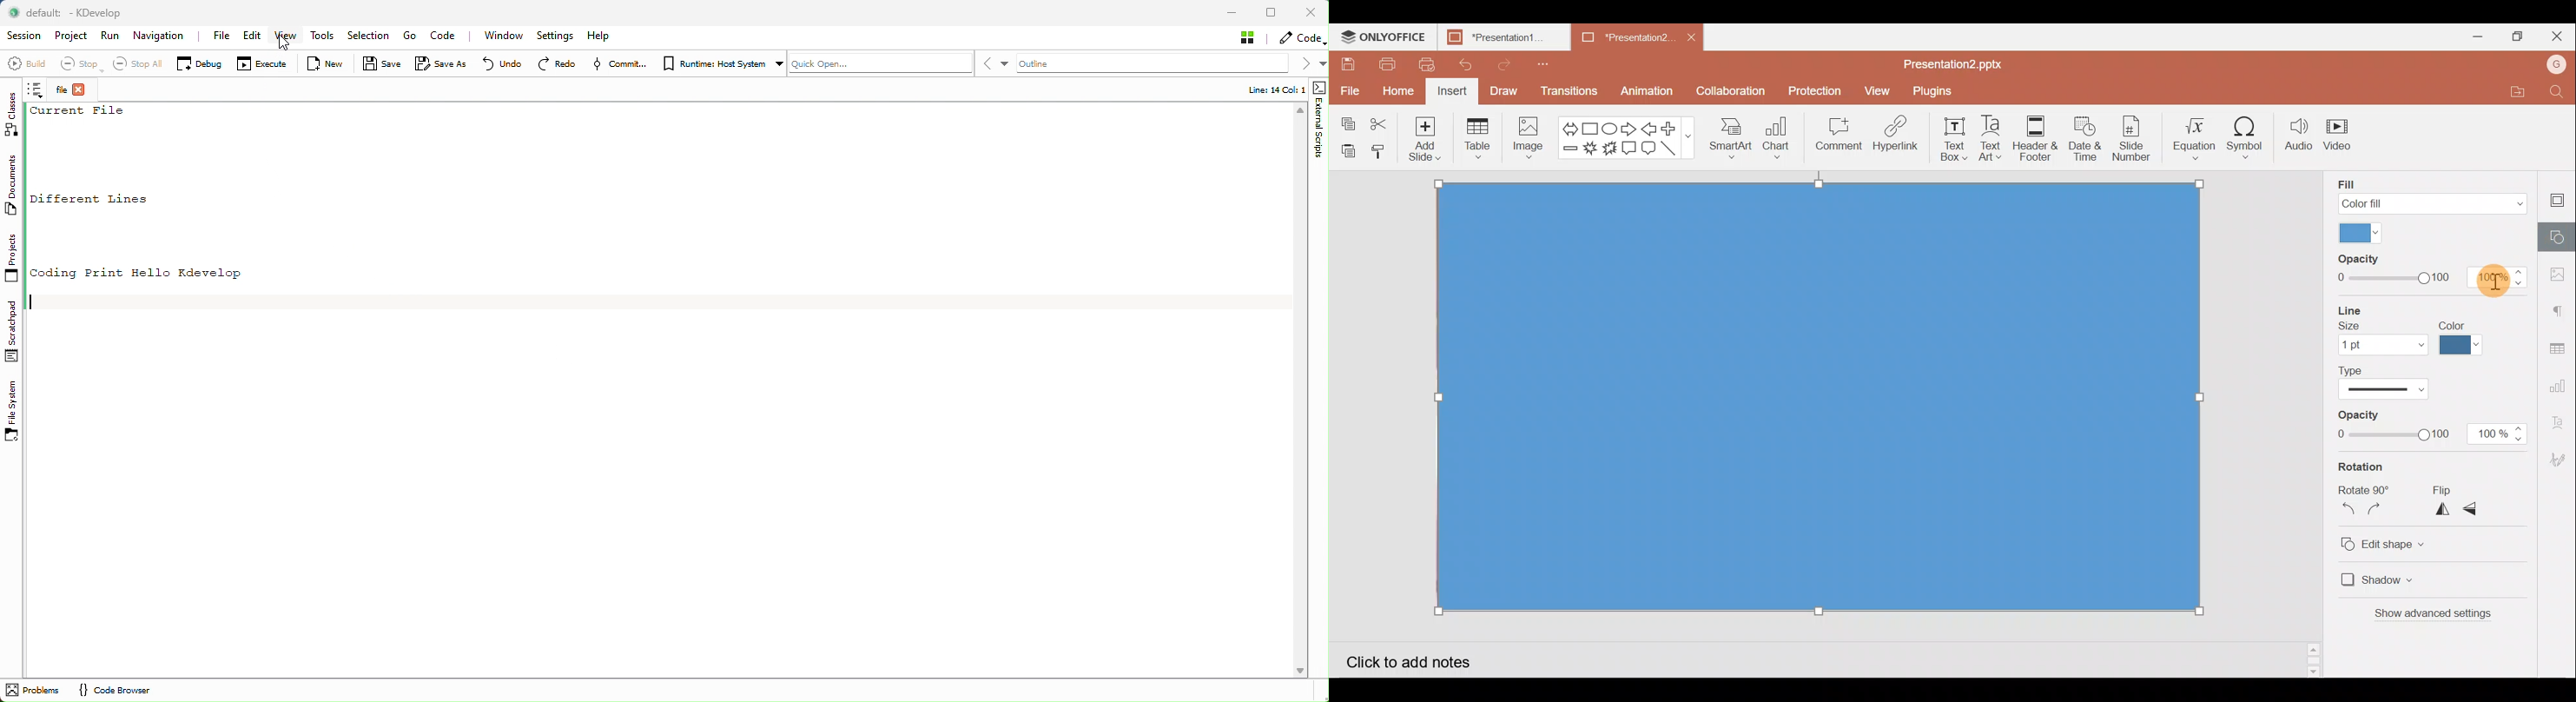 This screenshot has width=2576, height=728. What do you see at coordinates (2561, 274) in the screenshot?
I see `Image settings` at bounding box center [2561, 274].